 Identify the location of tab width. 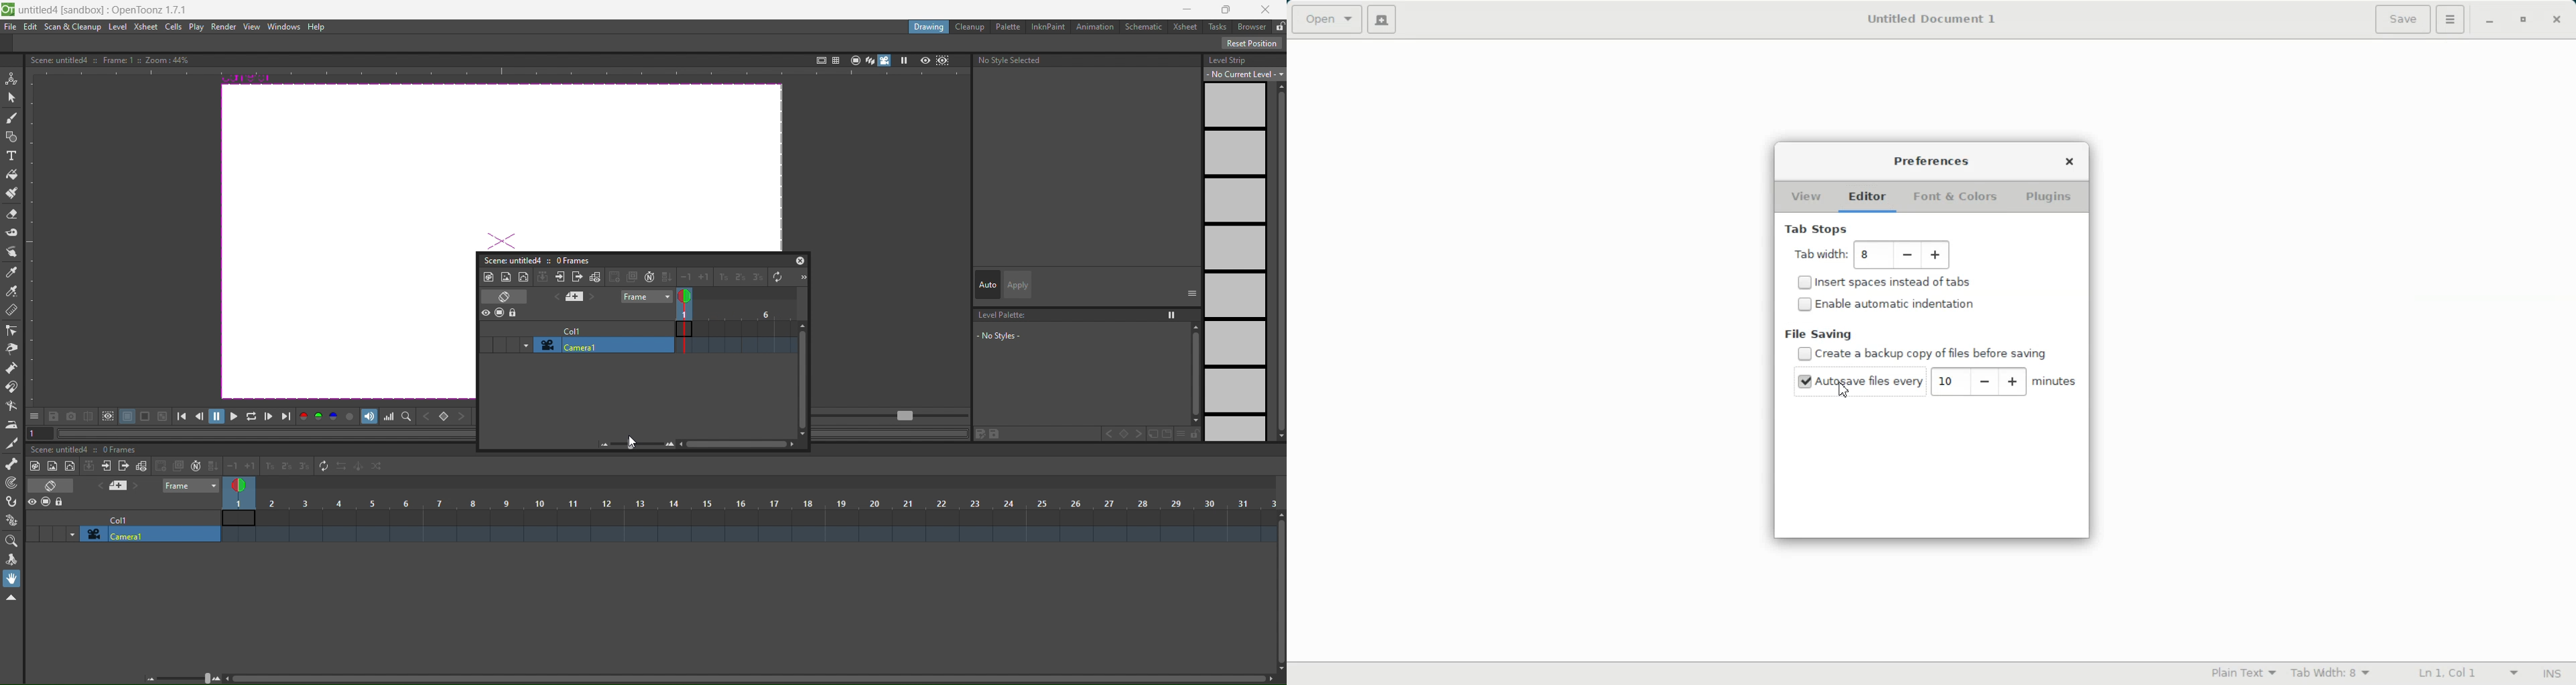
(1819, 255).